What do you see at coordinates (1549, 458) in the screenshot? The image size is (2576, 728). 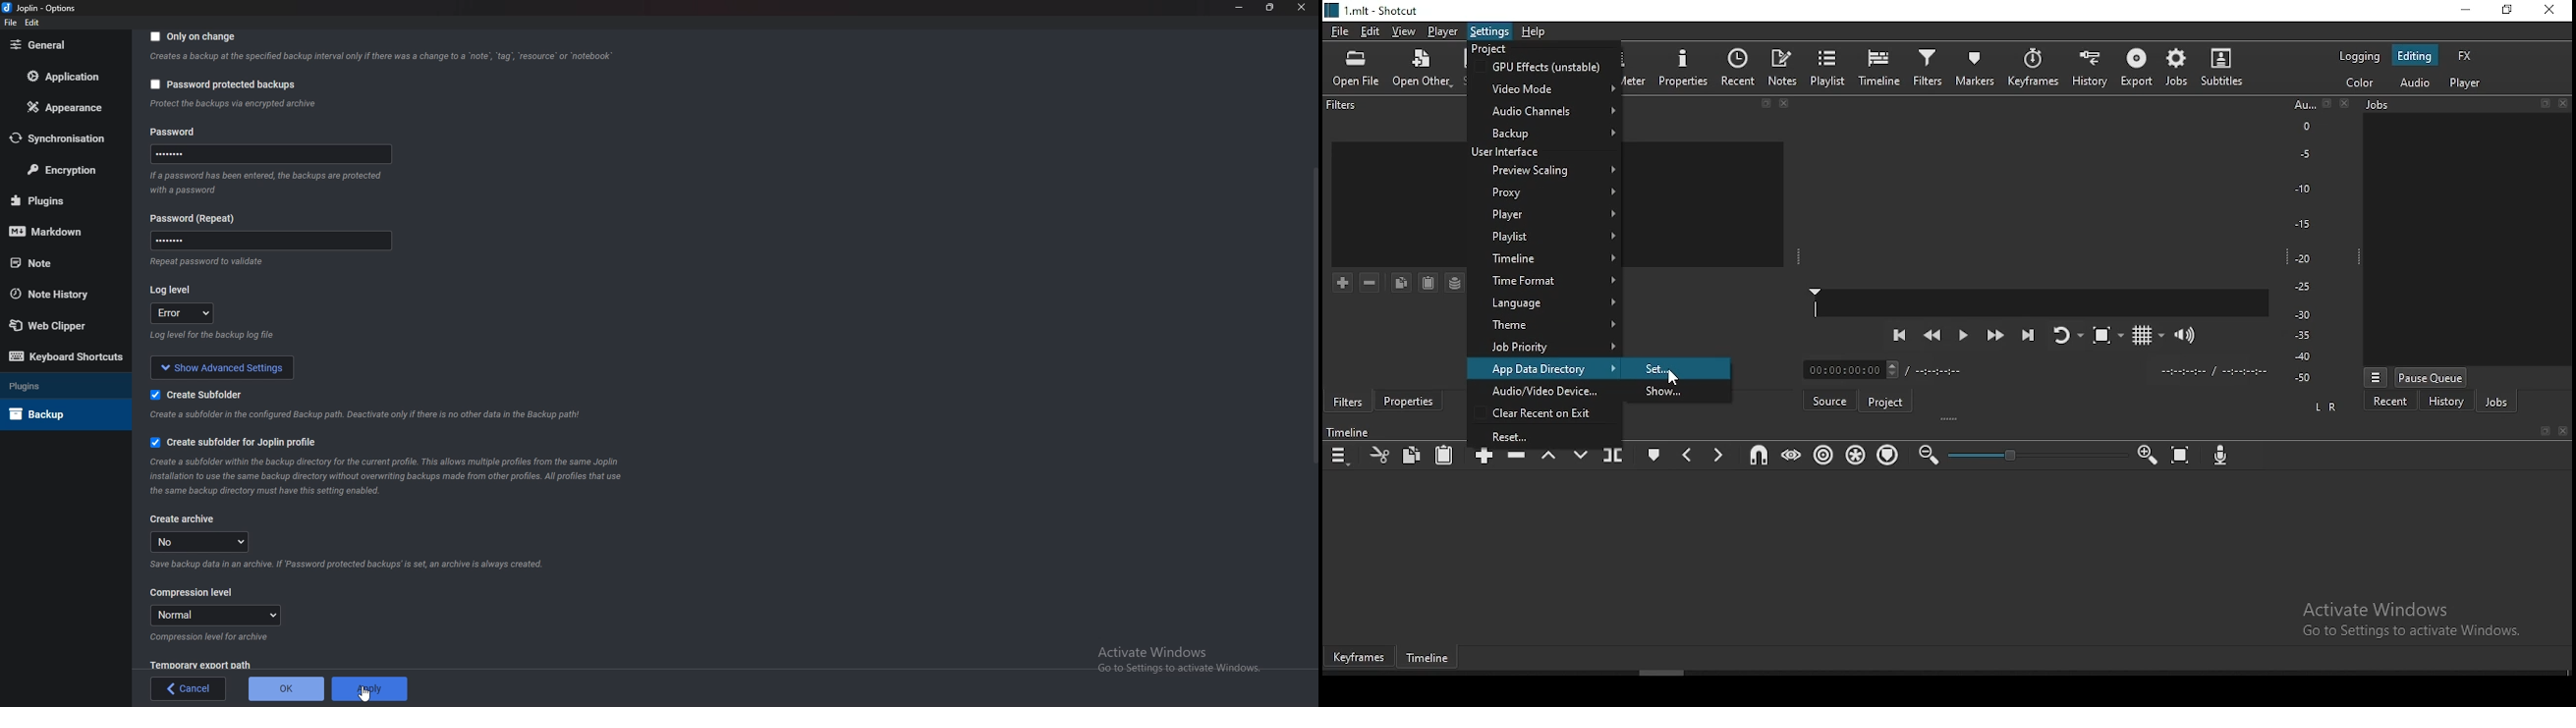 I see `lift` at bounding box center [1549, 458].